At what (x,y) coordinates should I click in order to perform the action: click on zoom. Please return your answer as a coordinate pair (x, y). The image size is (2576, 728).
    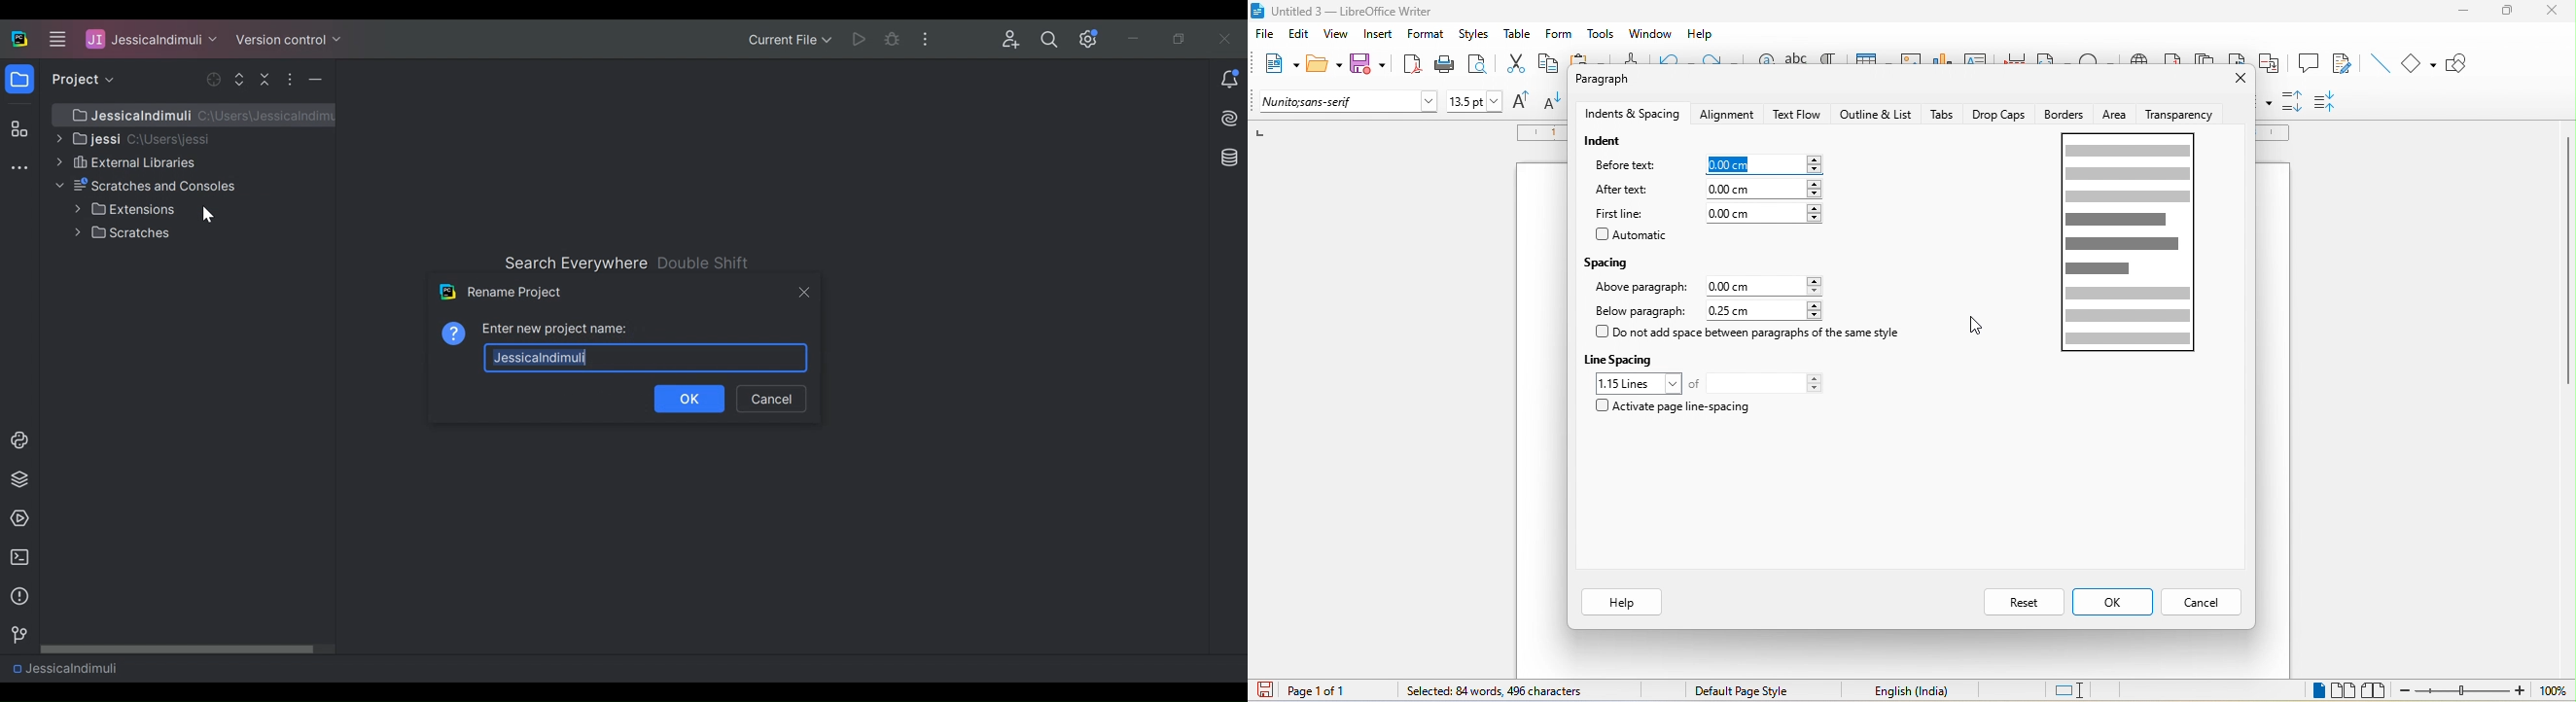
    Looking at the image, I should click on (2463, 692).